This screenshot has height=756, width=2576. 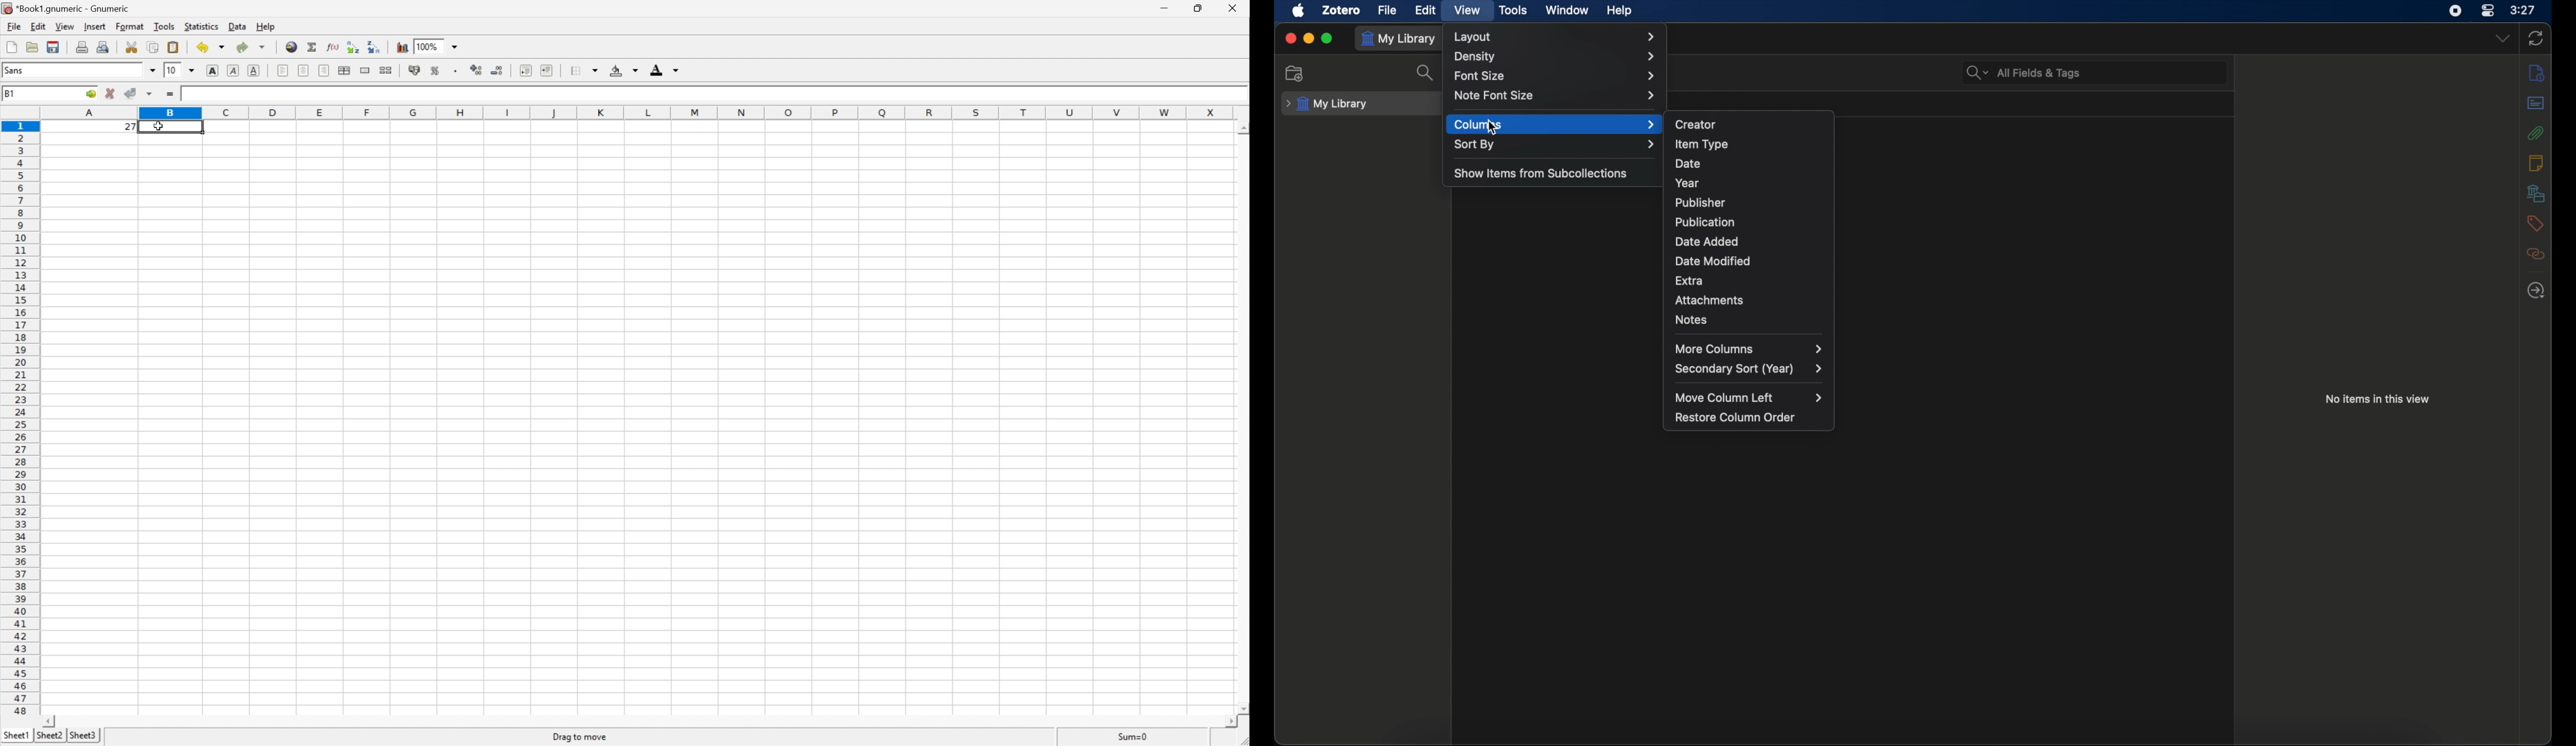 What do you see at coordinates (1424, 10) in the screenshot?
I see `edit` at bounding box center [1424, 10].